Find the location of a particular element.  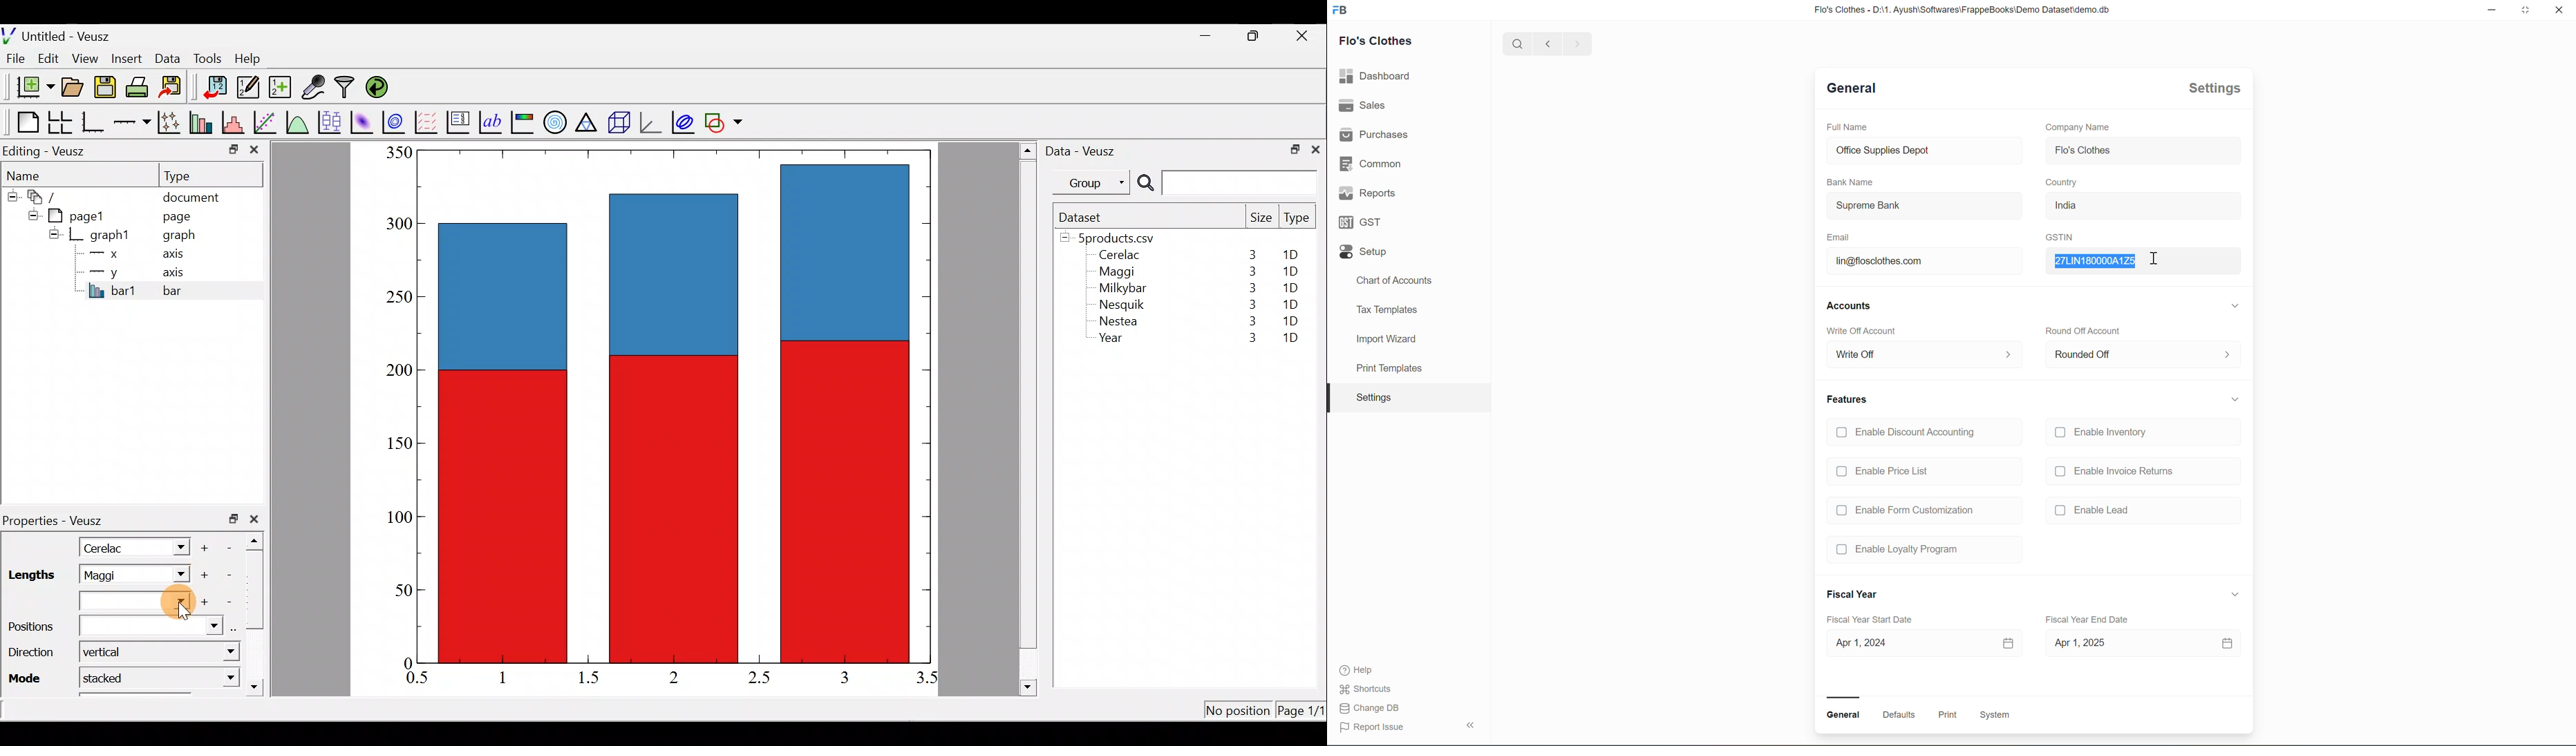

stacked is located at coordinates (113, 677).